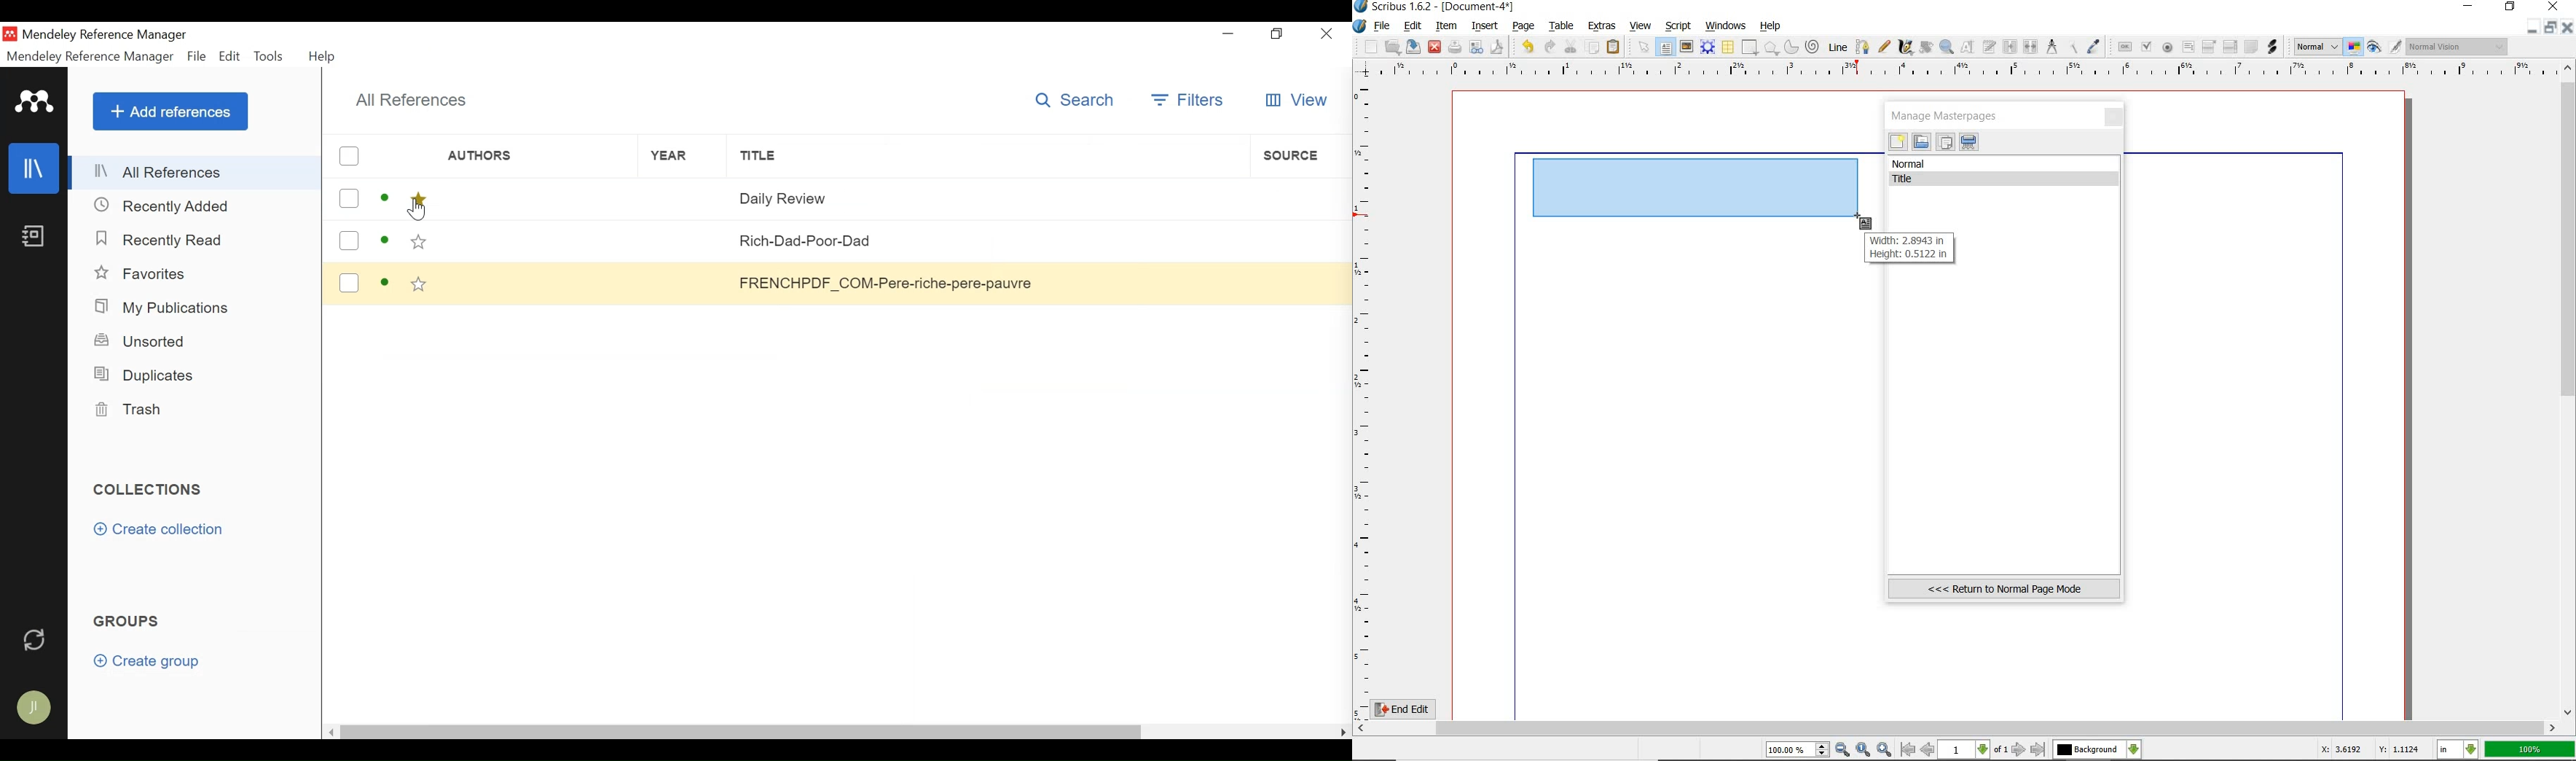 The image size is (2576, 784). Describe the element at coordinates (320, 55) in the screenshot. I see `Help` at that location.